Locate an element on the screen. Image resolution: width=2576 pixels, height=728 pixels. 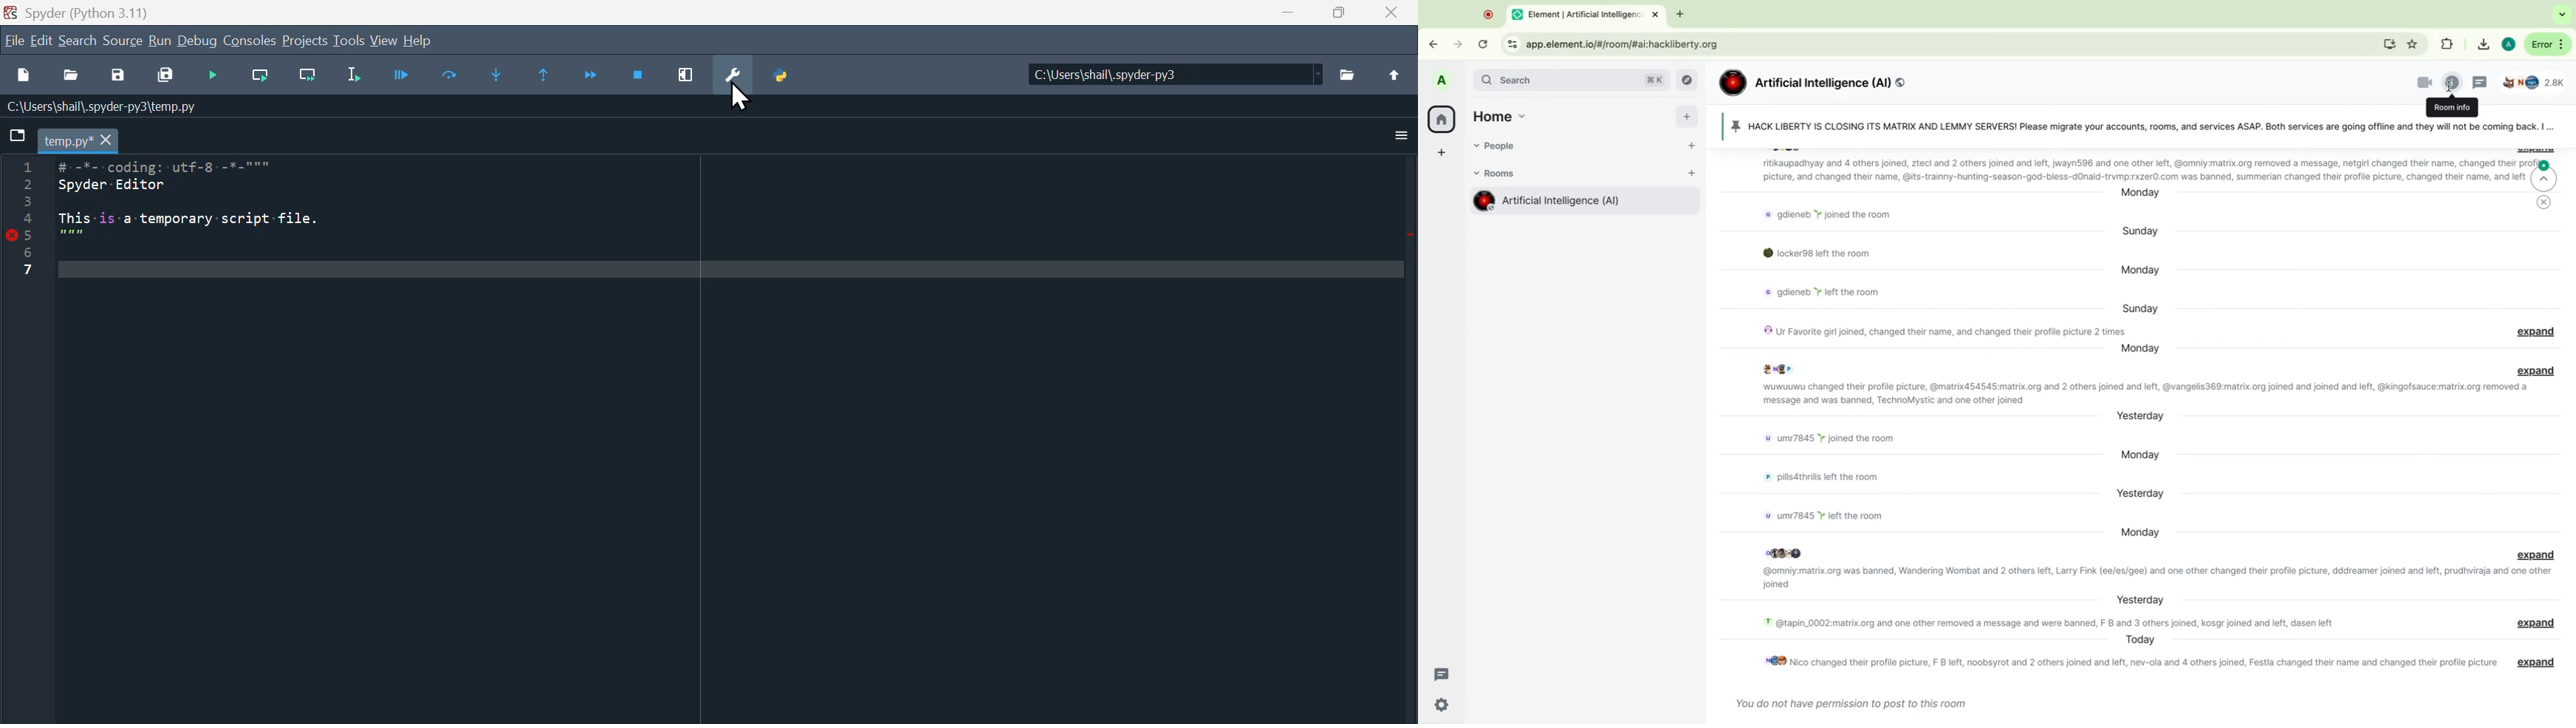
cursor is located at coordinates (2450, 85).